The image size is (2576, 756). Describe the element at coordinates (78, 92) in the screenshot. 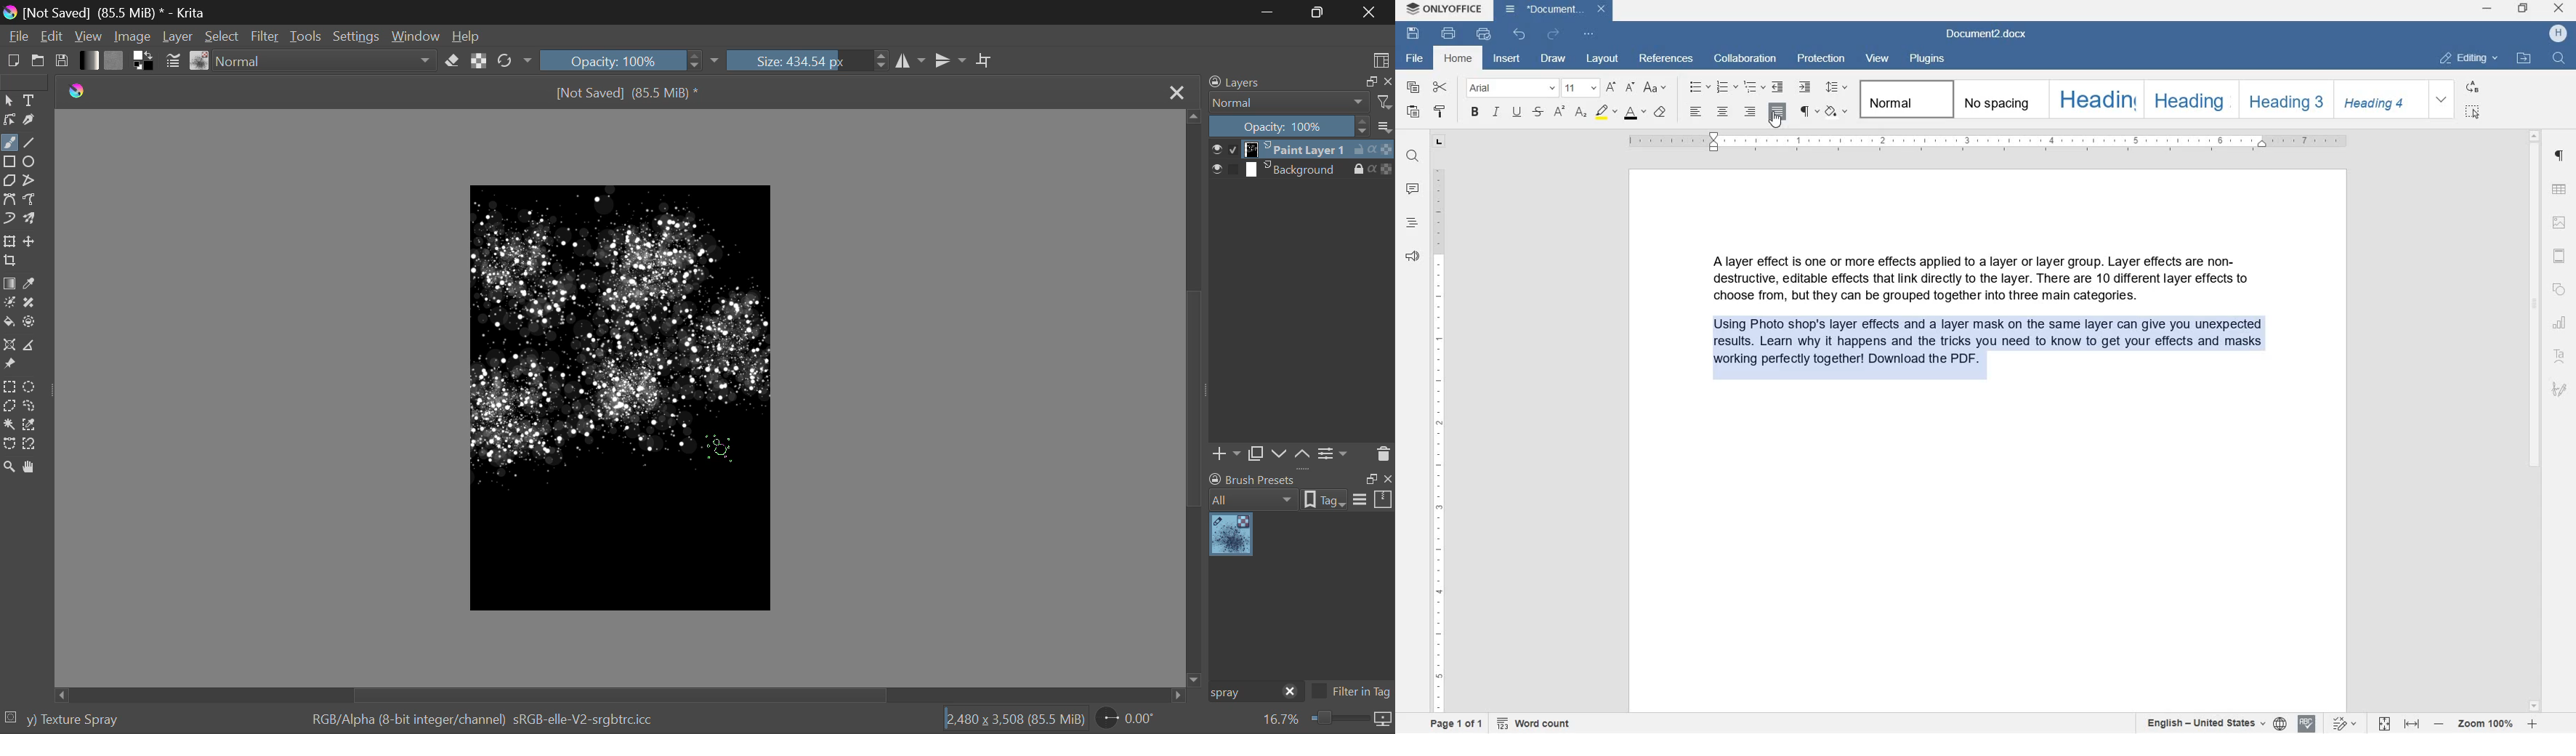

I see `logo` at that location.